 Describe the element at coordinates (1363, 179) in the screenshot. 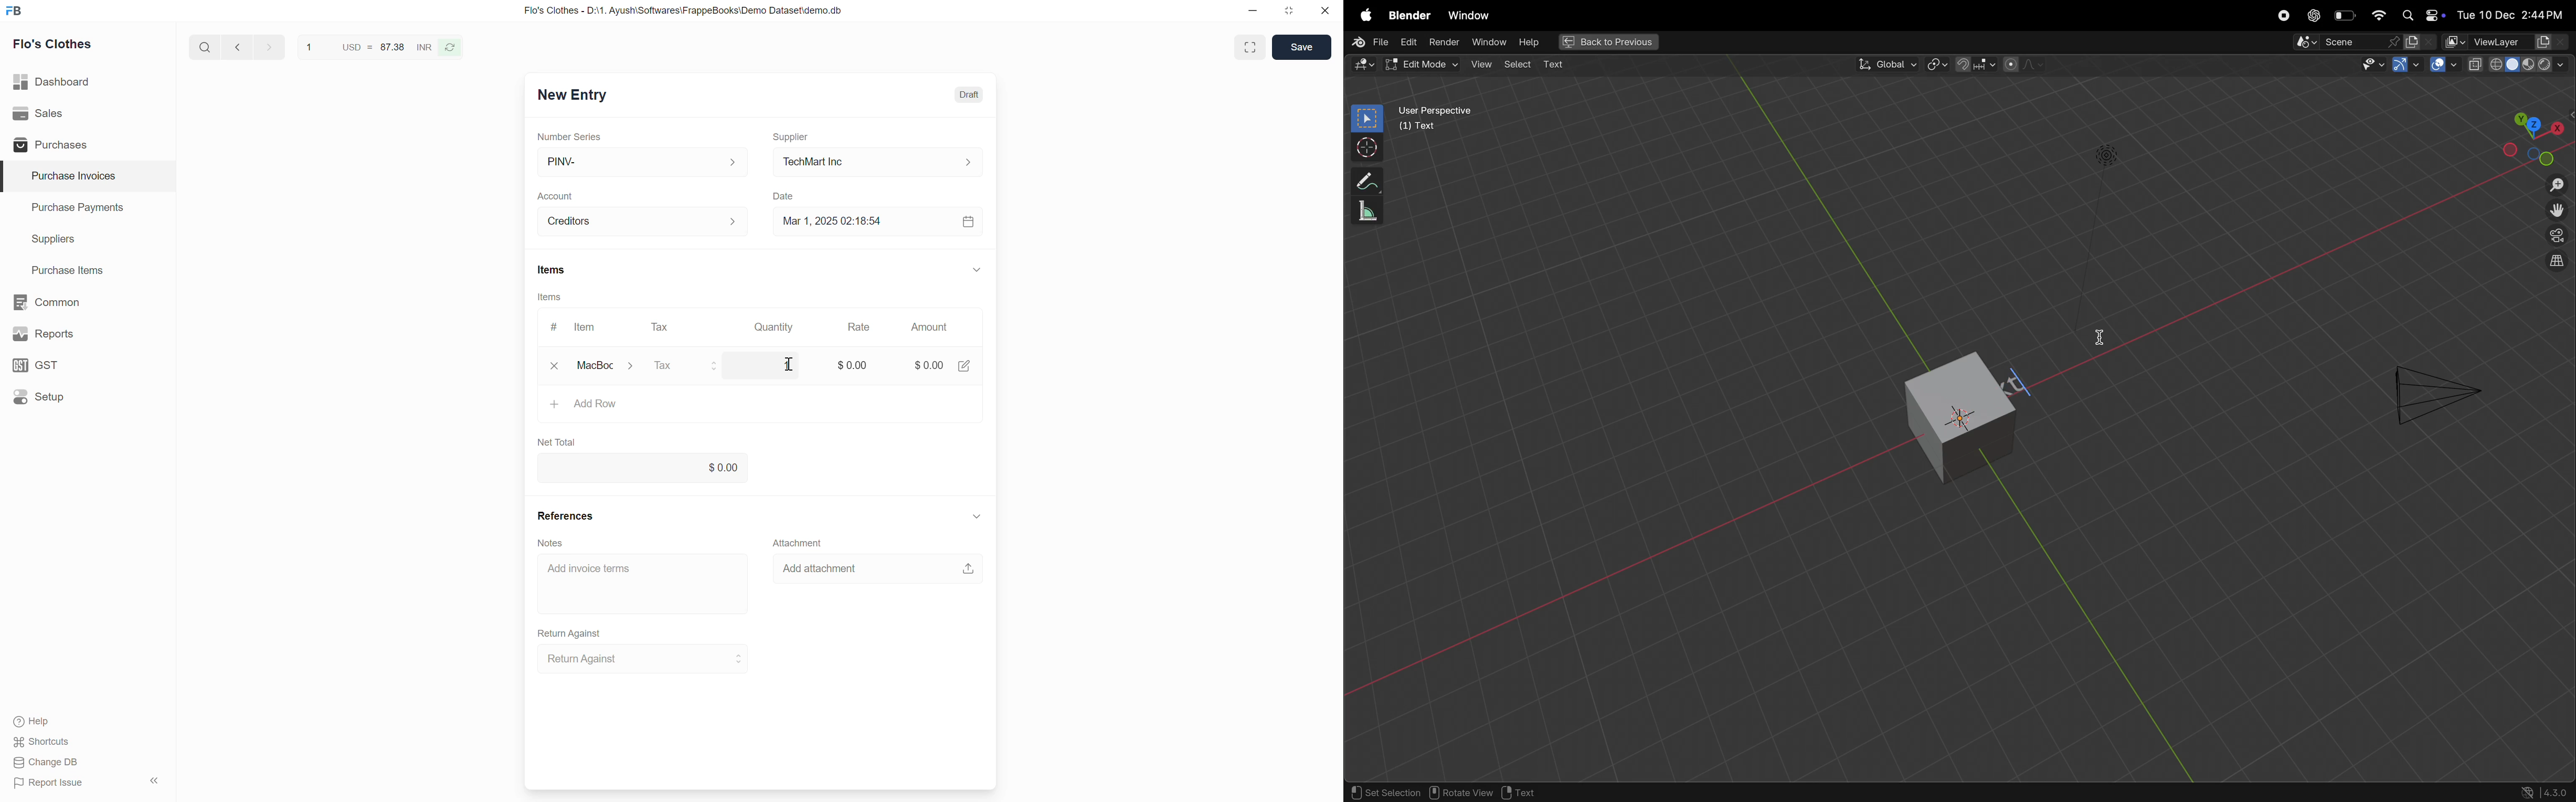

I see `move` at that location.